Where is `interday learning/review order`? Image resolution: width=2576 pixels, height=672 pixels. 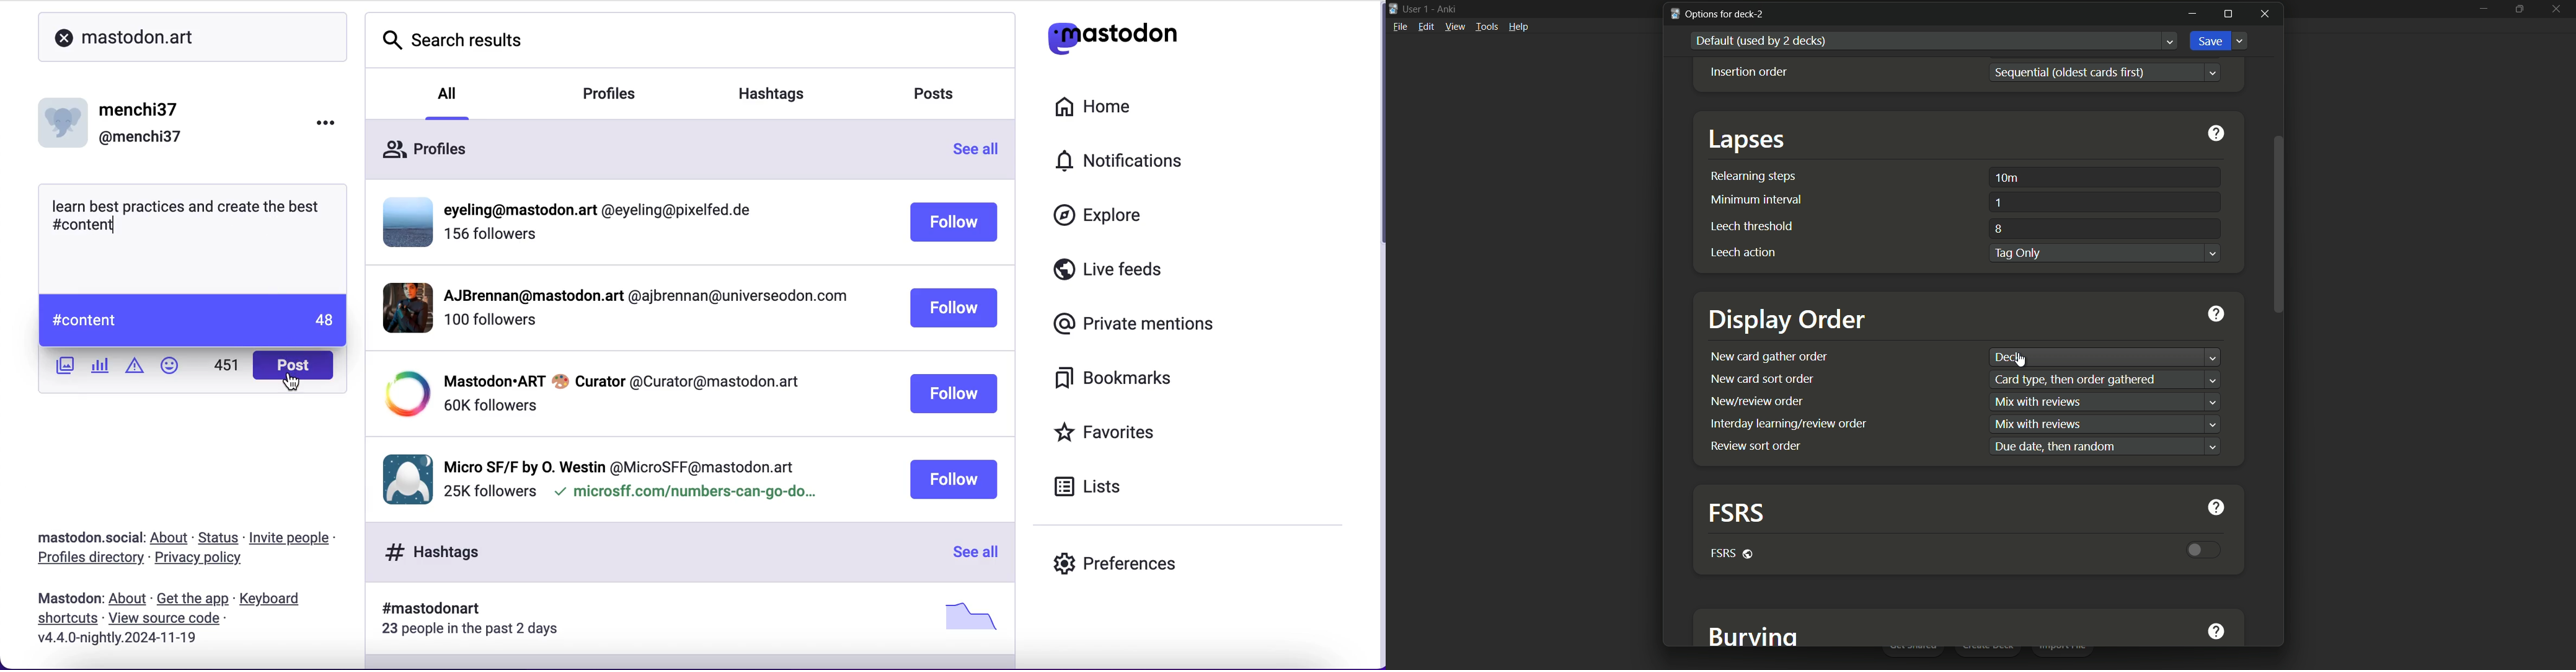
interday learning/review order is located at coordinates (1790, 424).